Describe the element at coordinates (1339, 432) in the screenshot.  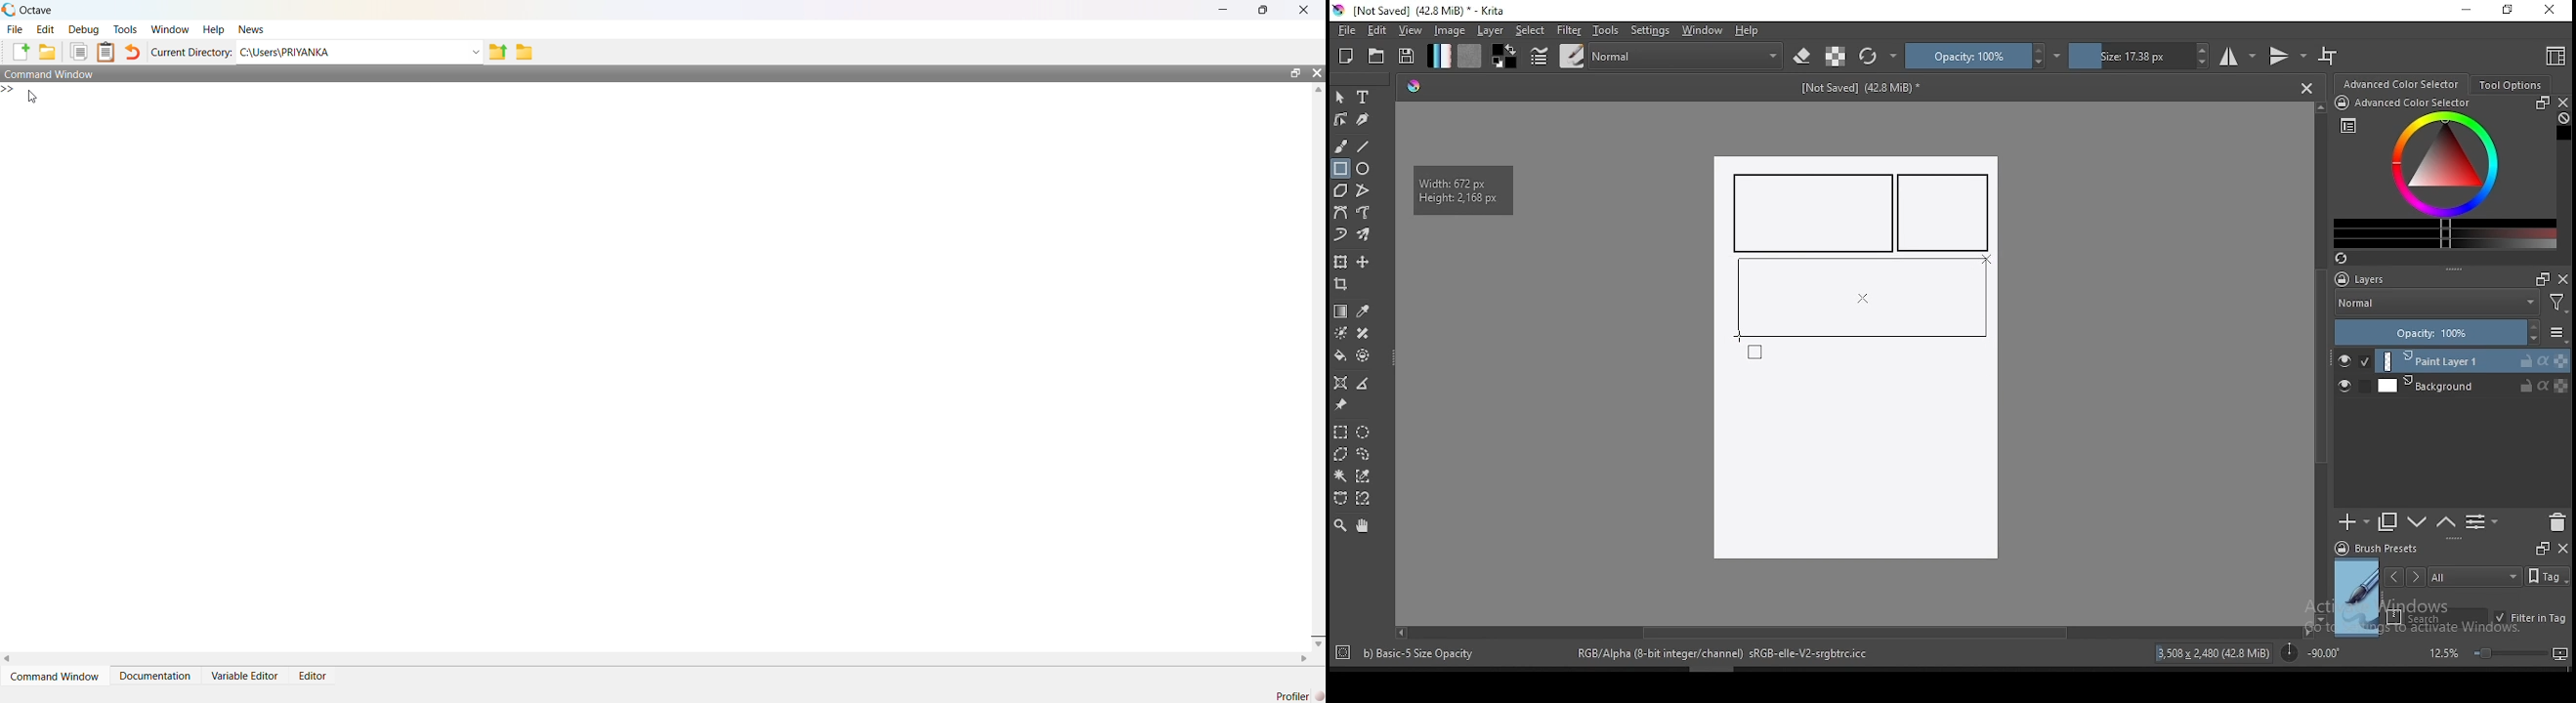
I see `rectangular selection tool` at that location.